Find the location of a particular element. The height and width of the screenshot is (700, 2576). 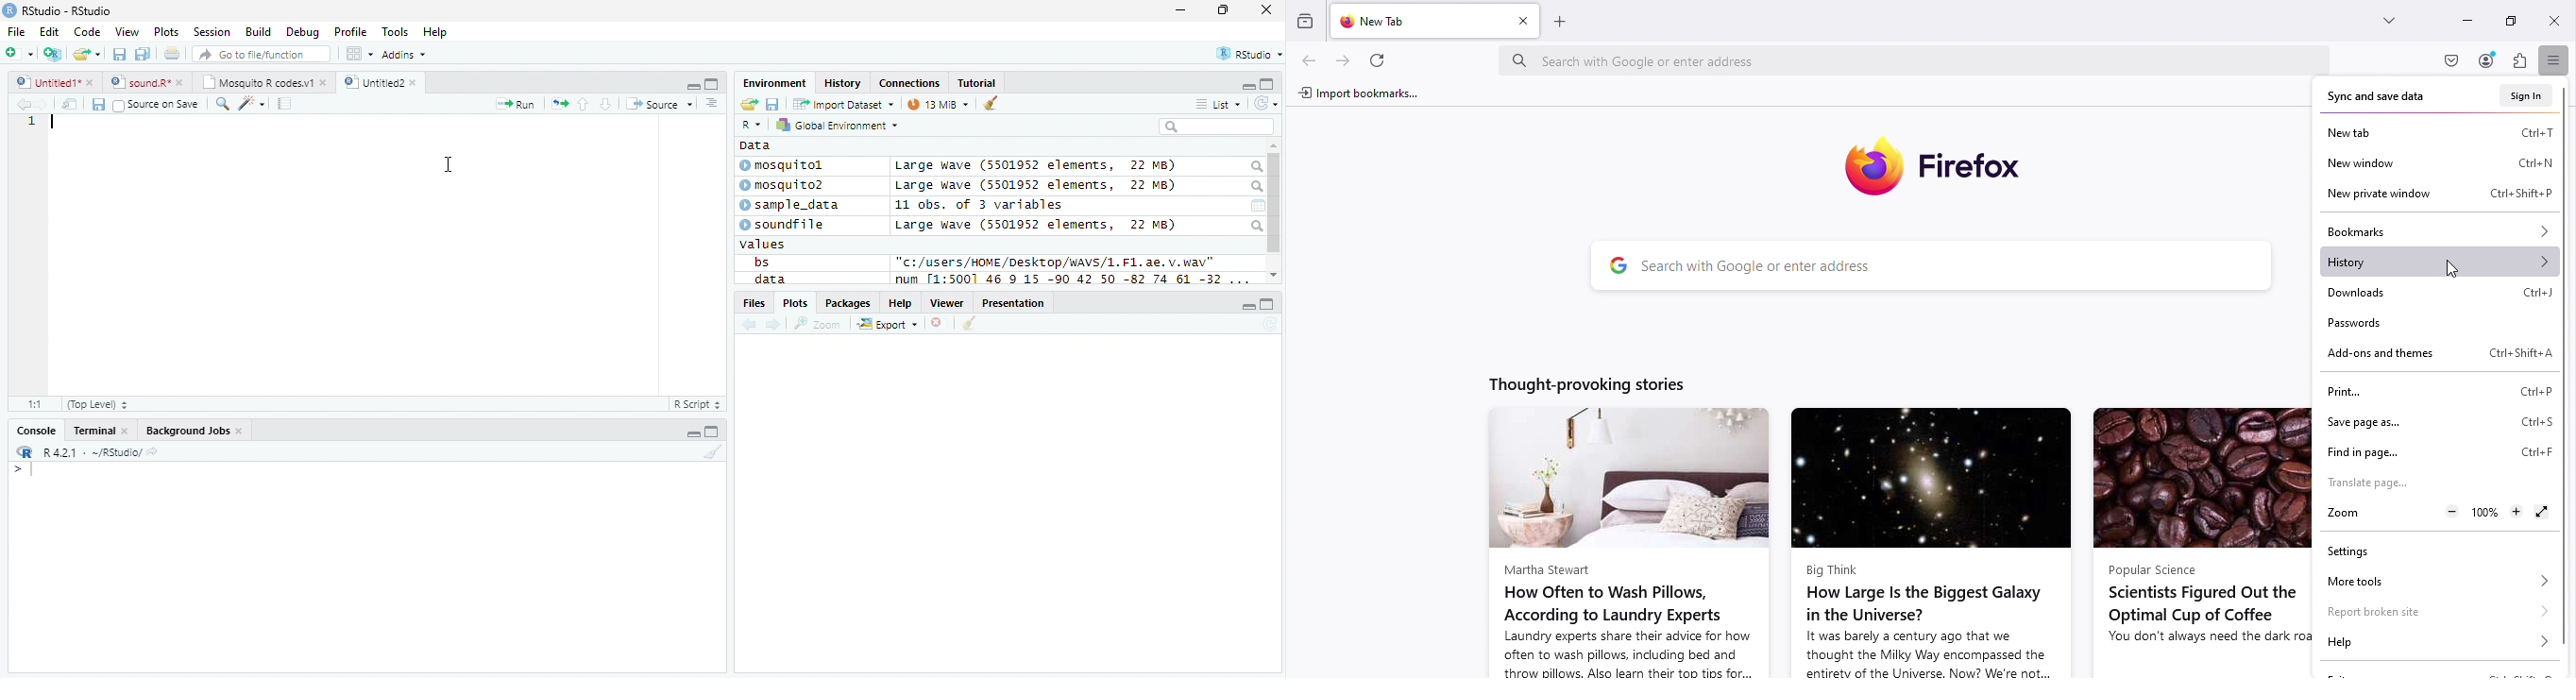

typing cursor is located at coordinates (23, 470).